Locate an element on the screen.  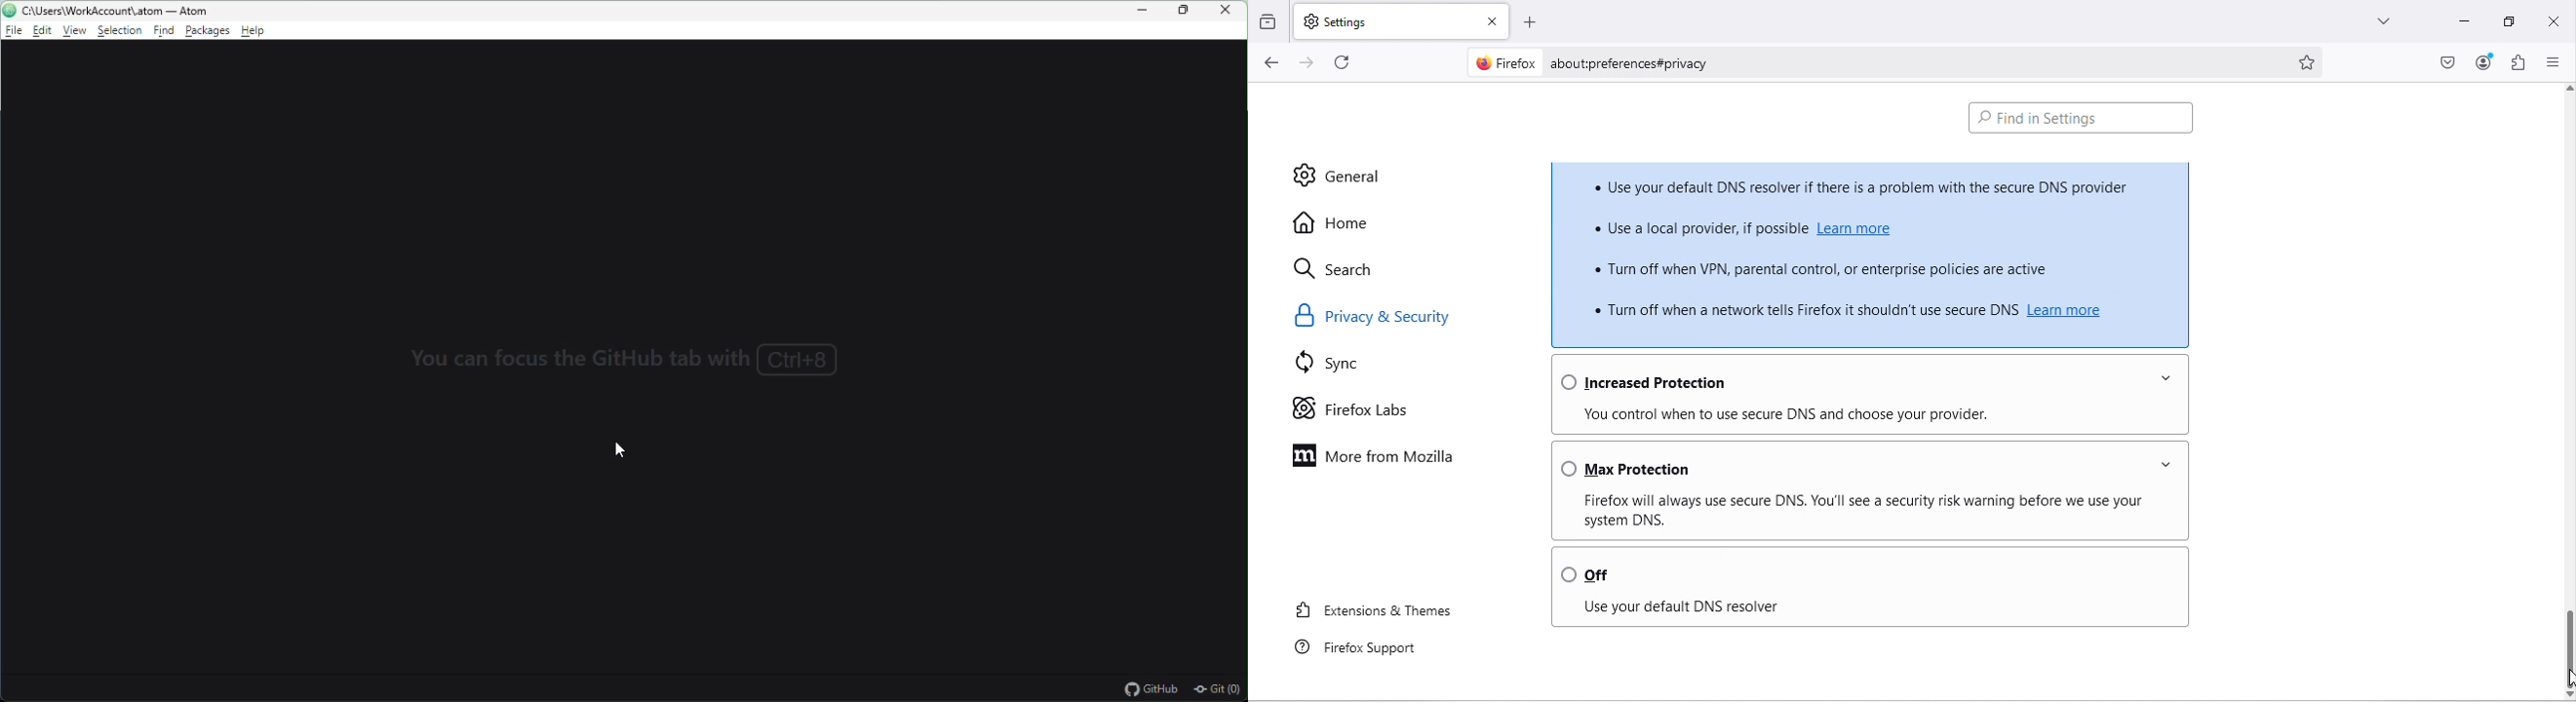
Input  is located at coordinates (2459, 24).